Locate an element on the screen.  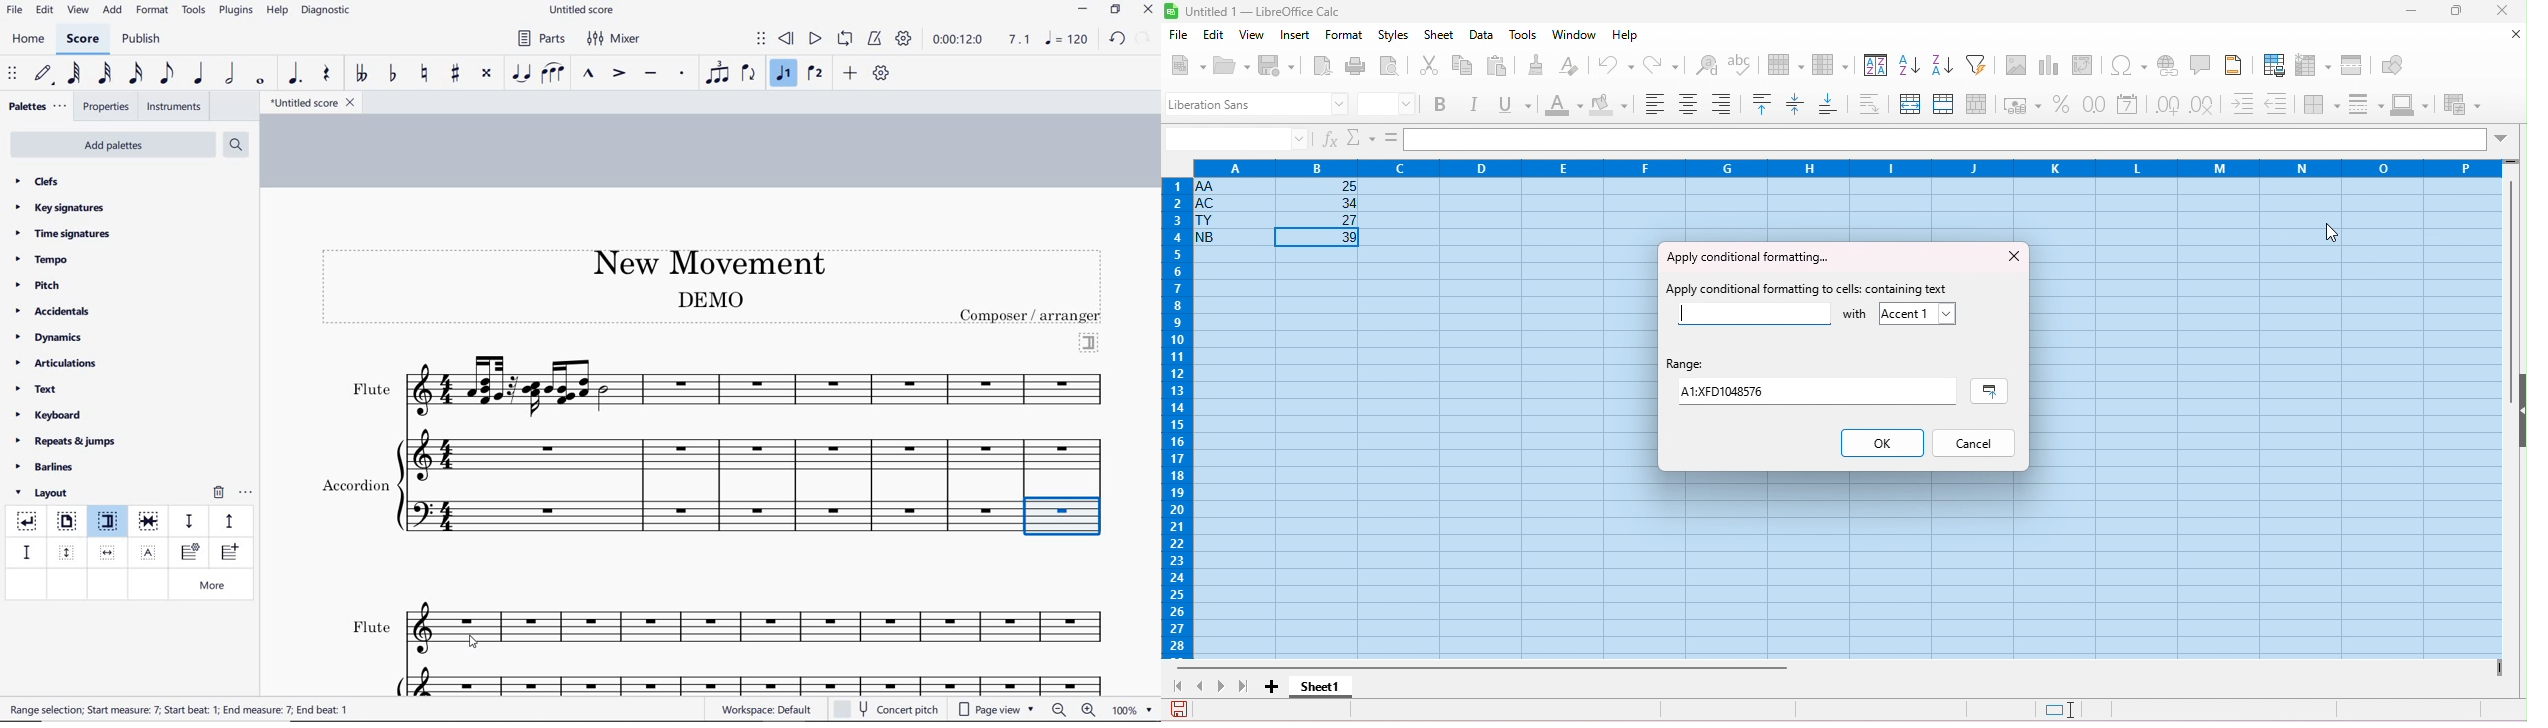
pitch is located at coordinates (43, 286).